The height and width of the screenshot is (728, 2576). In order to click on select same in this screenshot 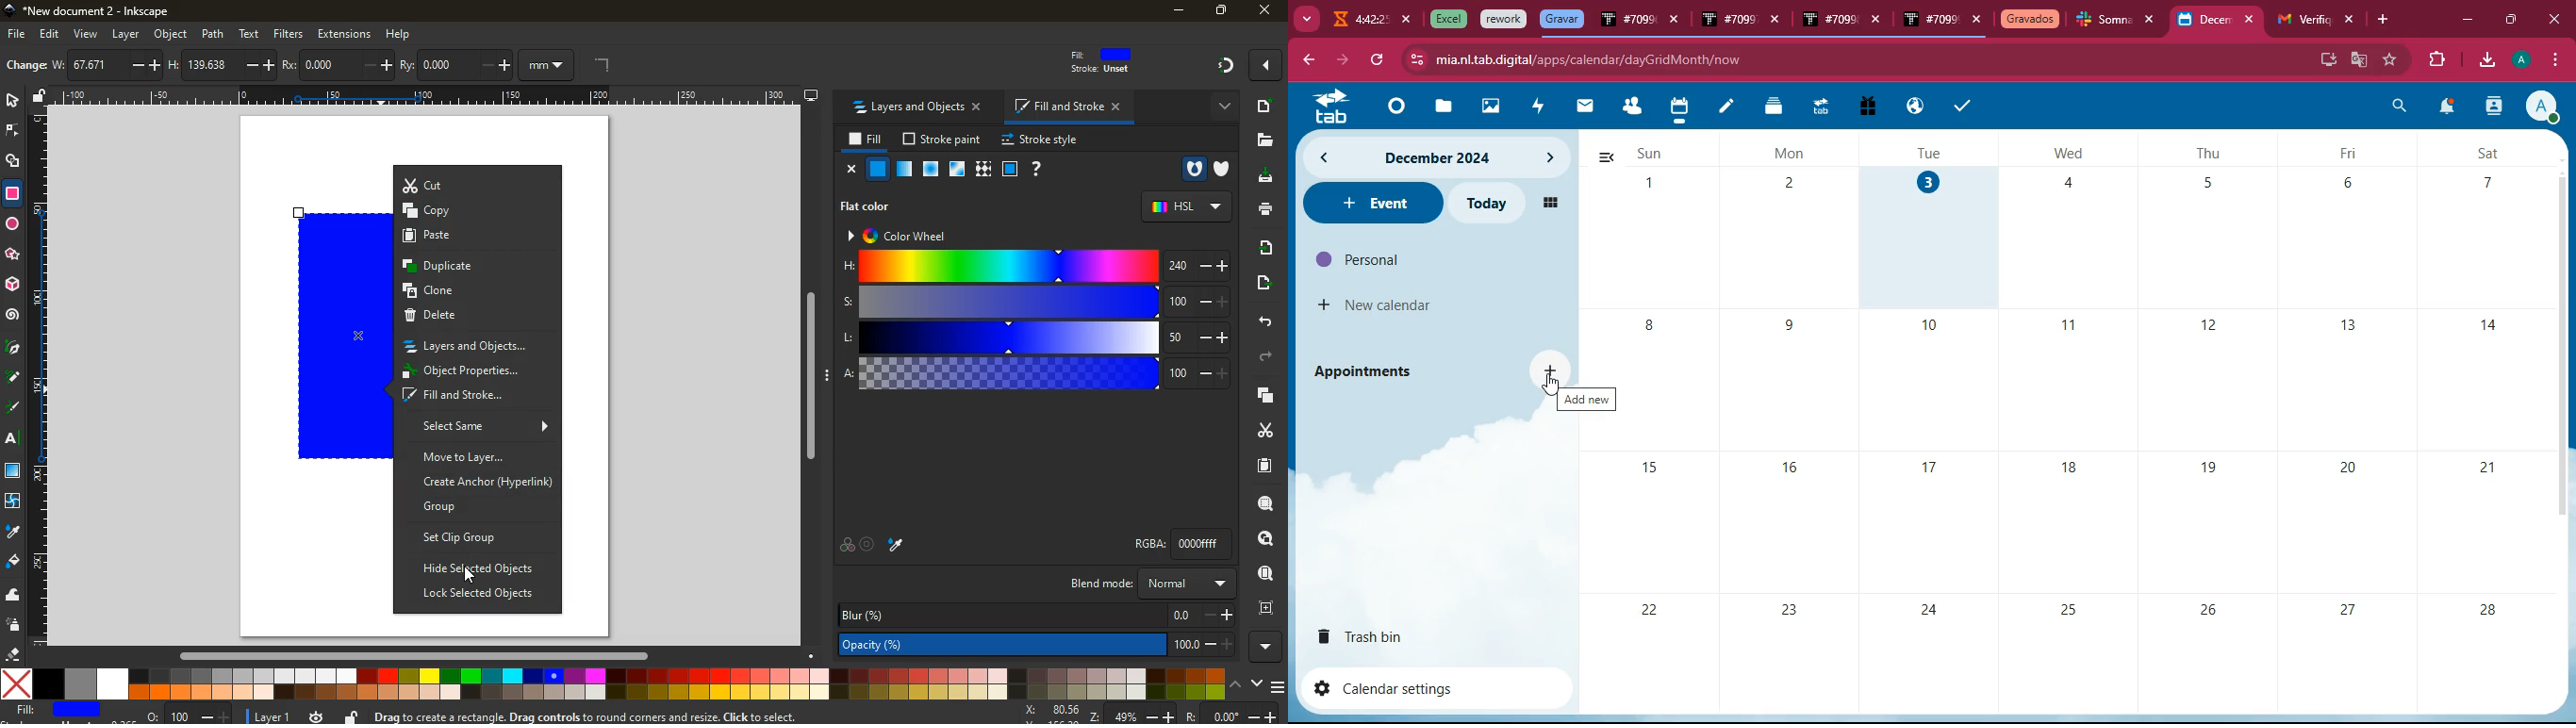, I will do `click(480, 426)`.